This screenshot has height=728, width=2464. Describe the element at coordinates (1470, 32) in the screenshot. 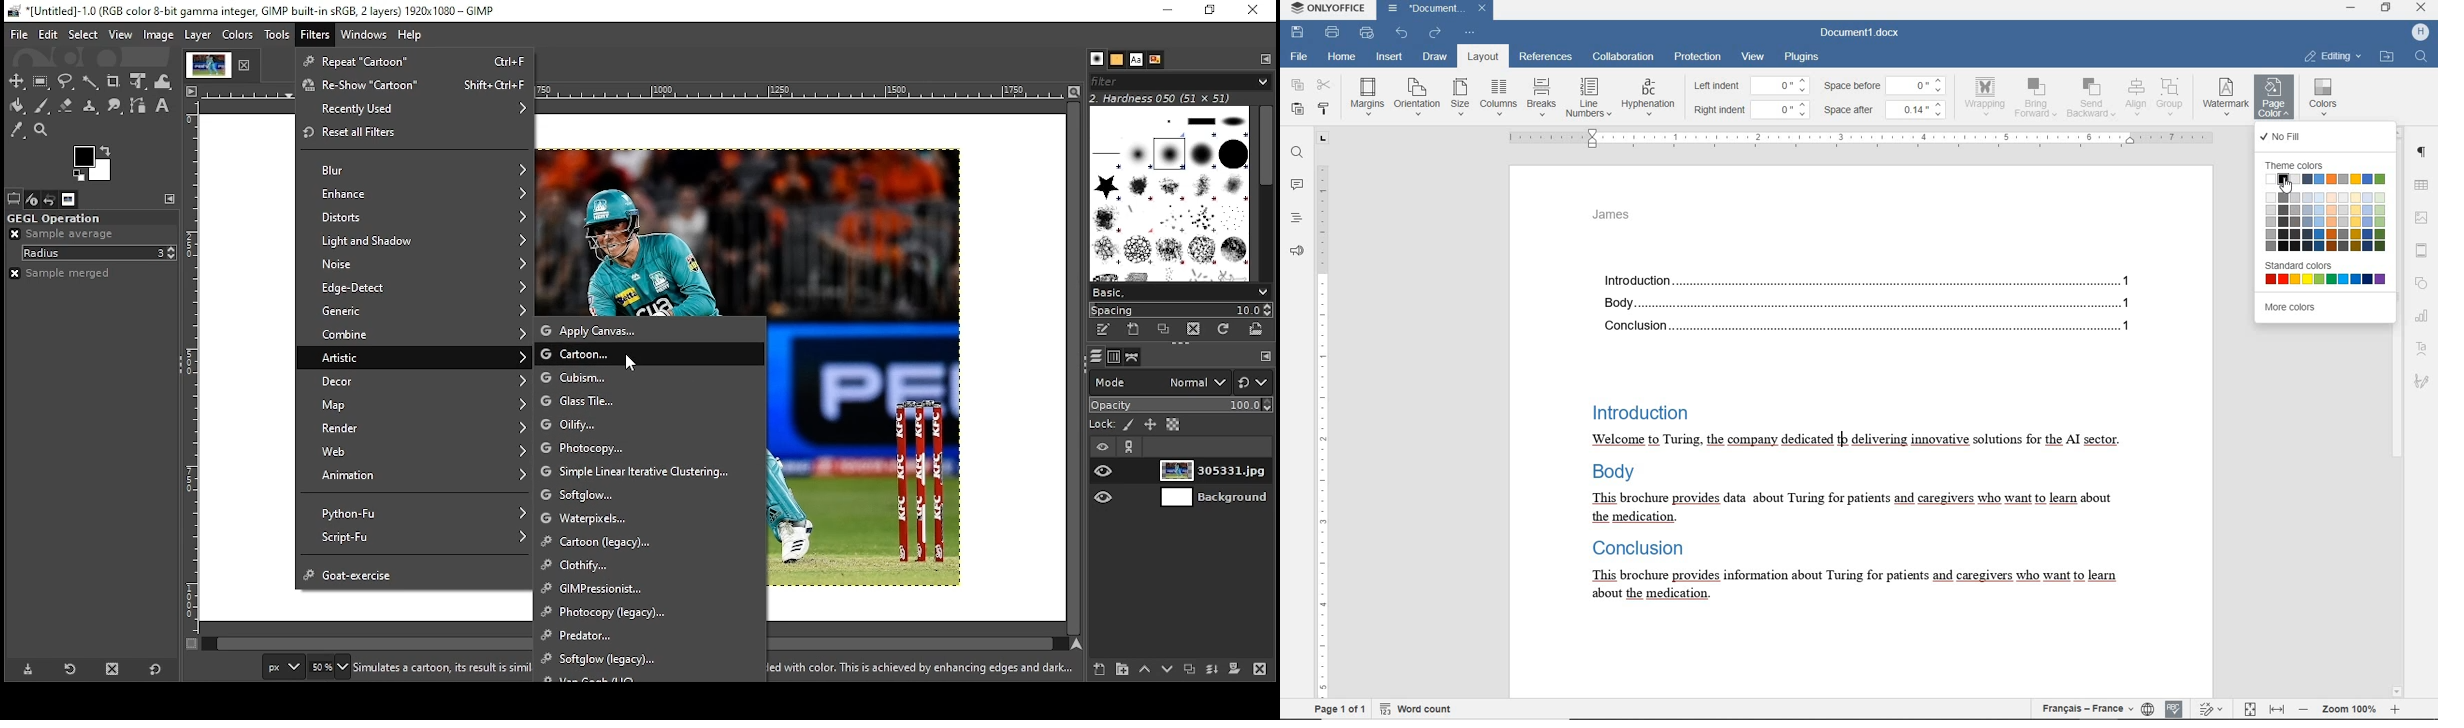

I see `customize quick access toolbar` at that location.